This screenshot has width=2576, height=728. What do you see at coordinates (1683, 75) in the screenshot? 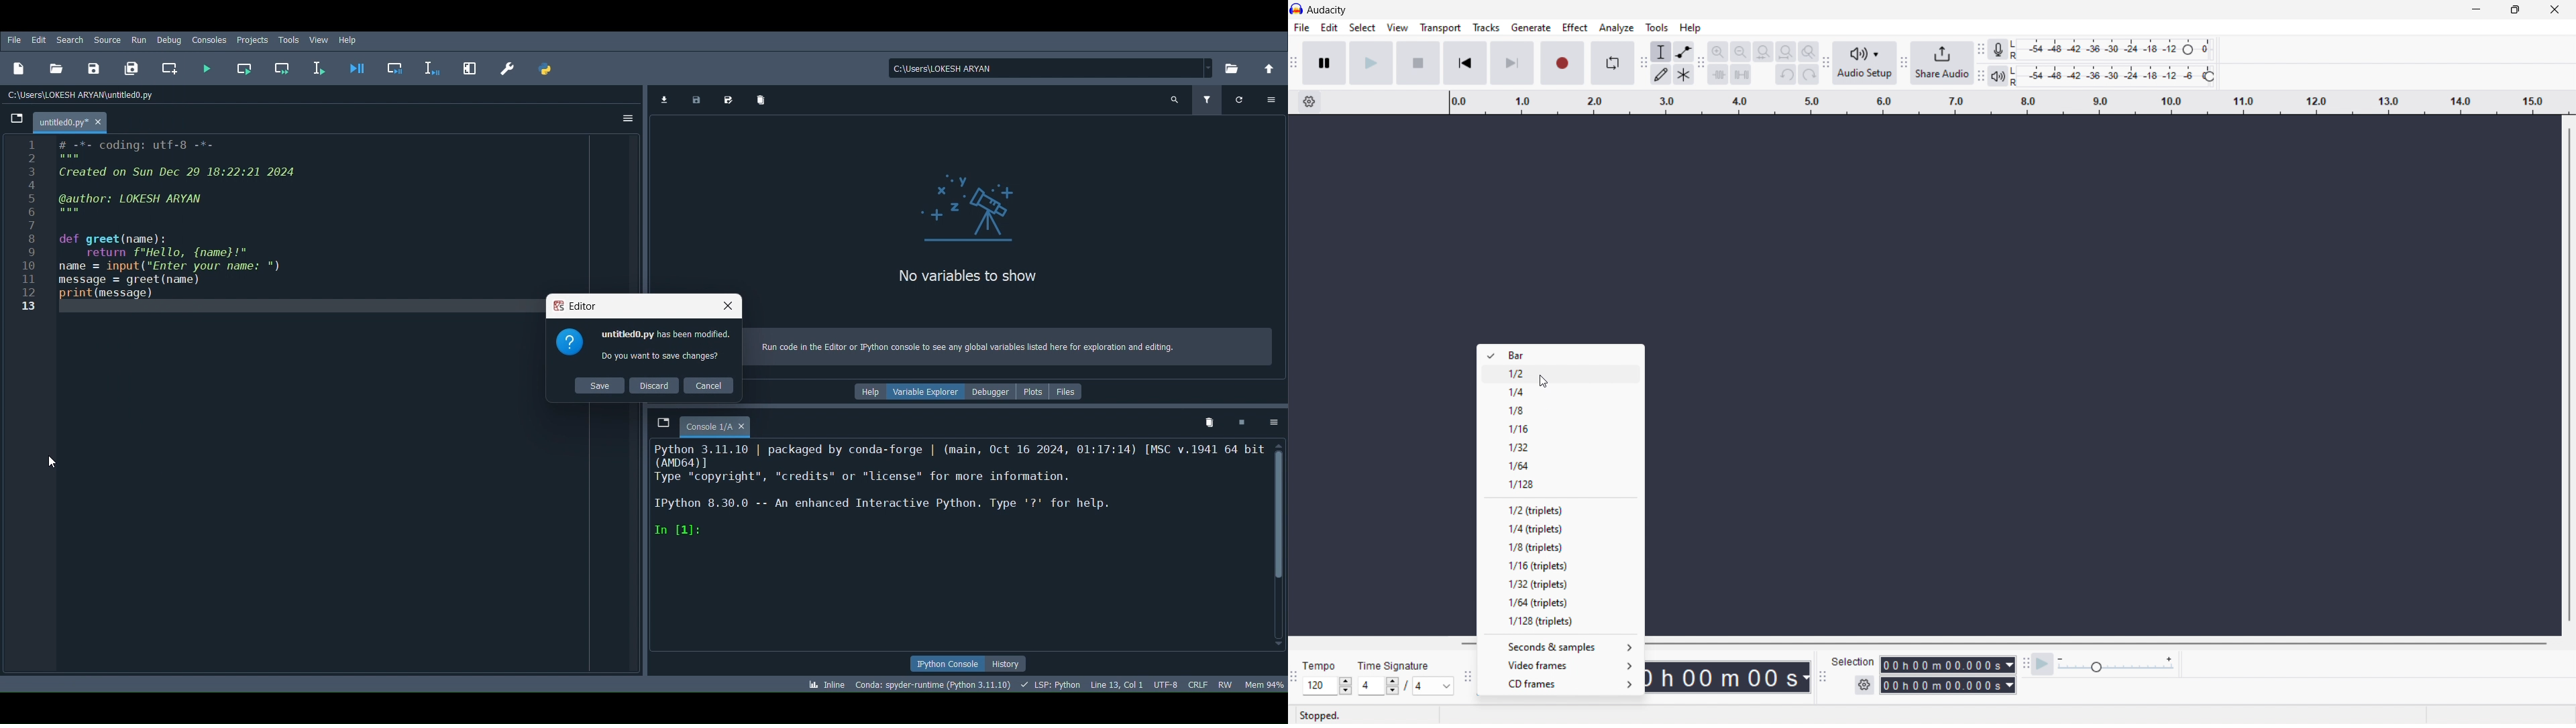
I see `multi tool` at bounding box center [1683, 75].